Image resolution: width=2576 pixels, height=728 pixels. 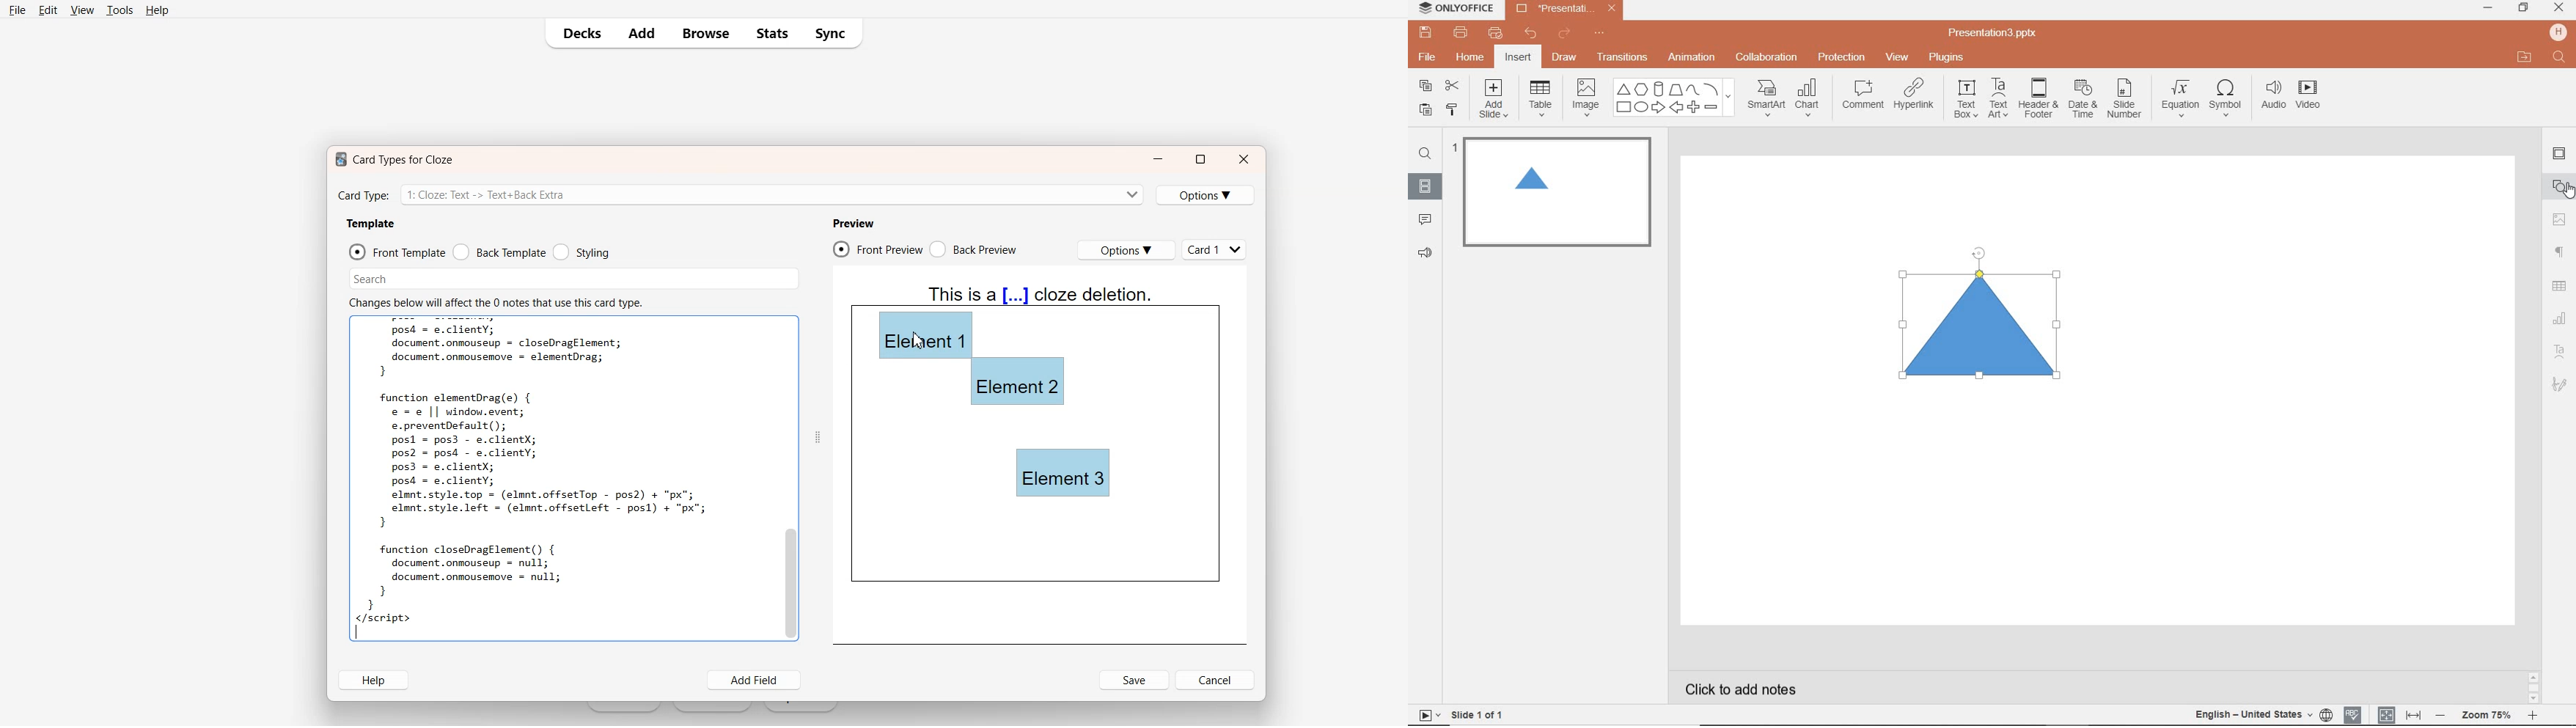 I want to click on Search, so click(x=575, y=279).